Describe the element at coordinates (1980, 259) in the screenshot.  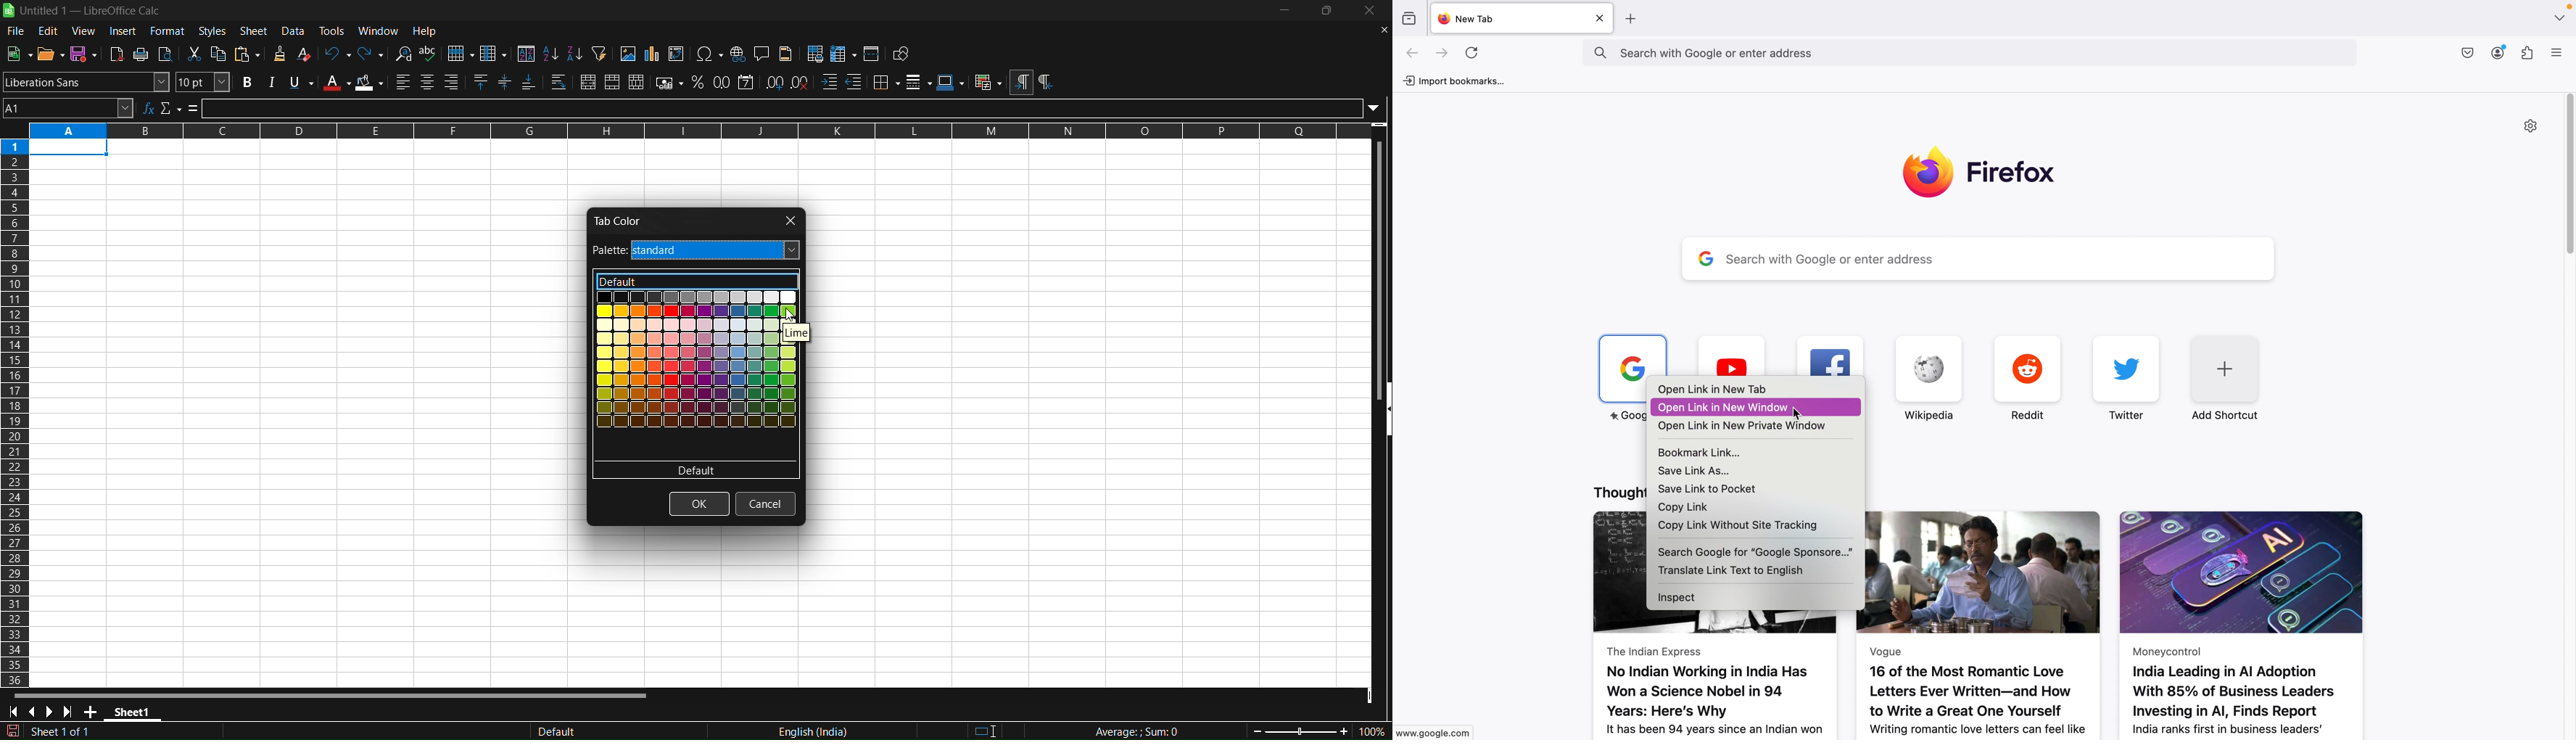
I see `search with google or enter address` at that location.